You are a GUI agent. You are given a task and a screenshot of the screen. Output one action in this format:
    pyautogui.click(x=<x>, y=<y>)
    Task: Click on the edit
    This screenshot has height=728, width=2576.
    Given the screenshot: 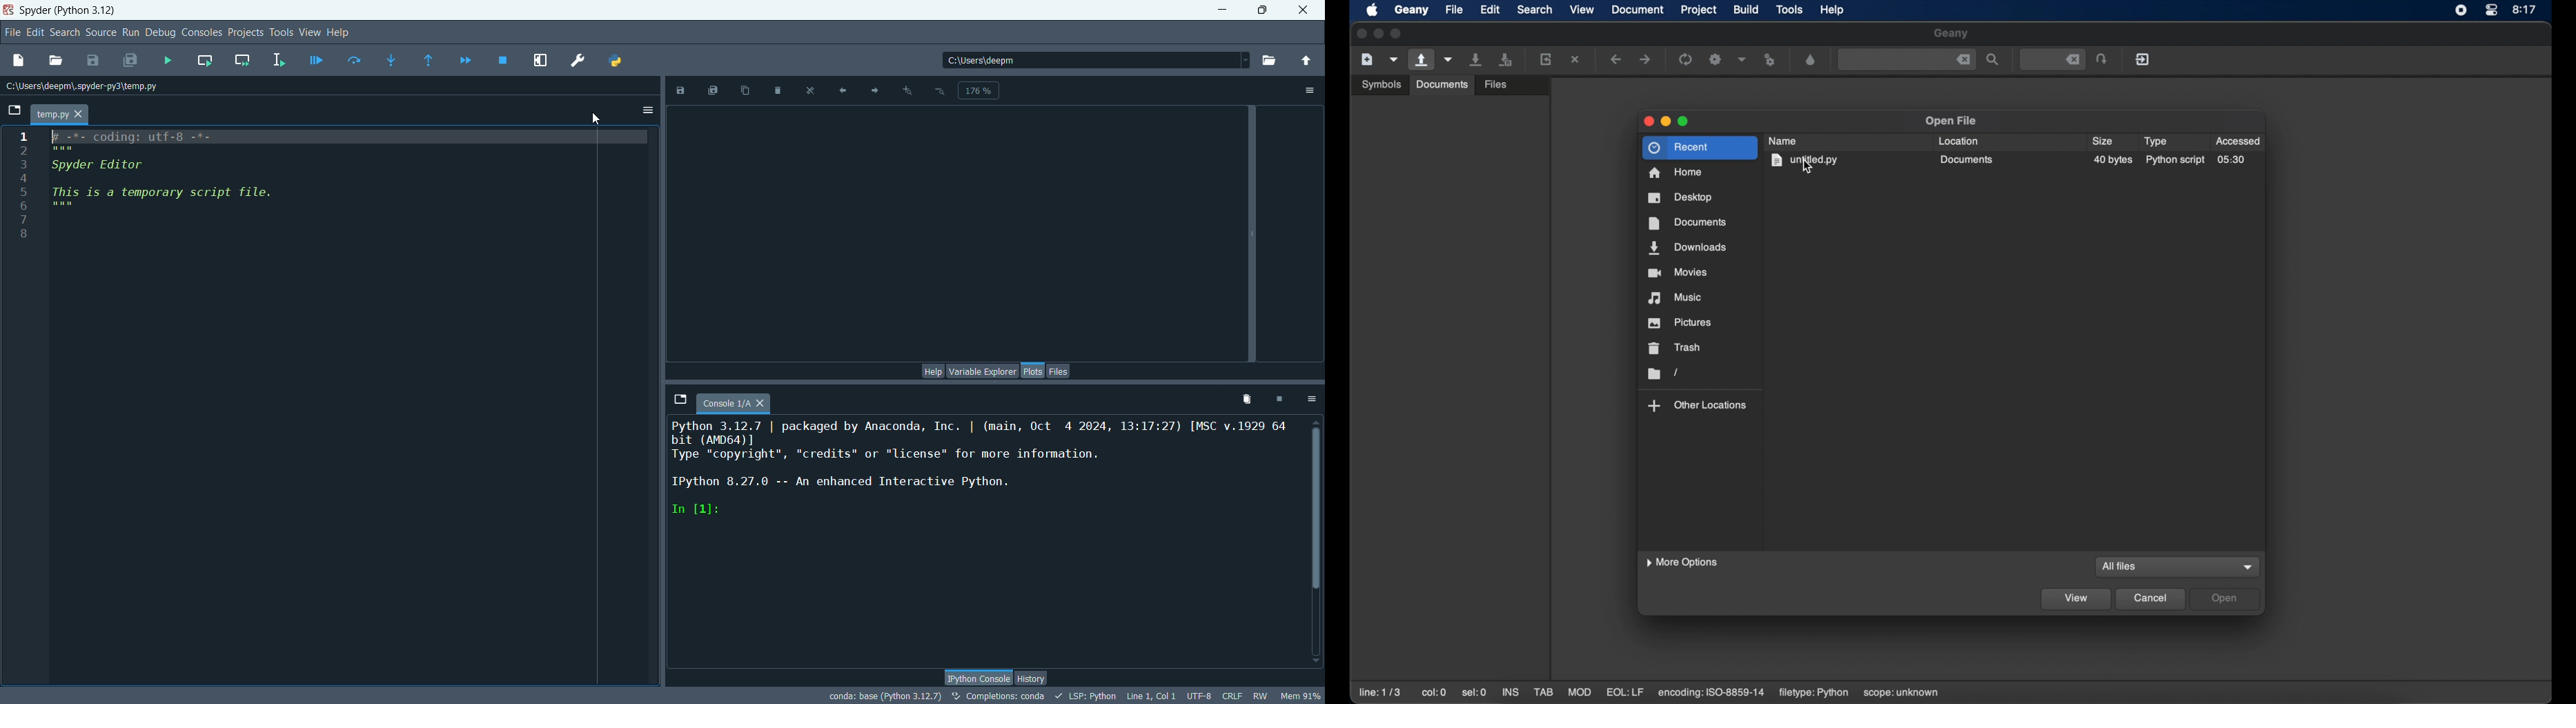 What is the action you would take?
    pyautogui.click(x=36, y=33)
    